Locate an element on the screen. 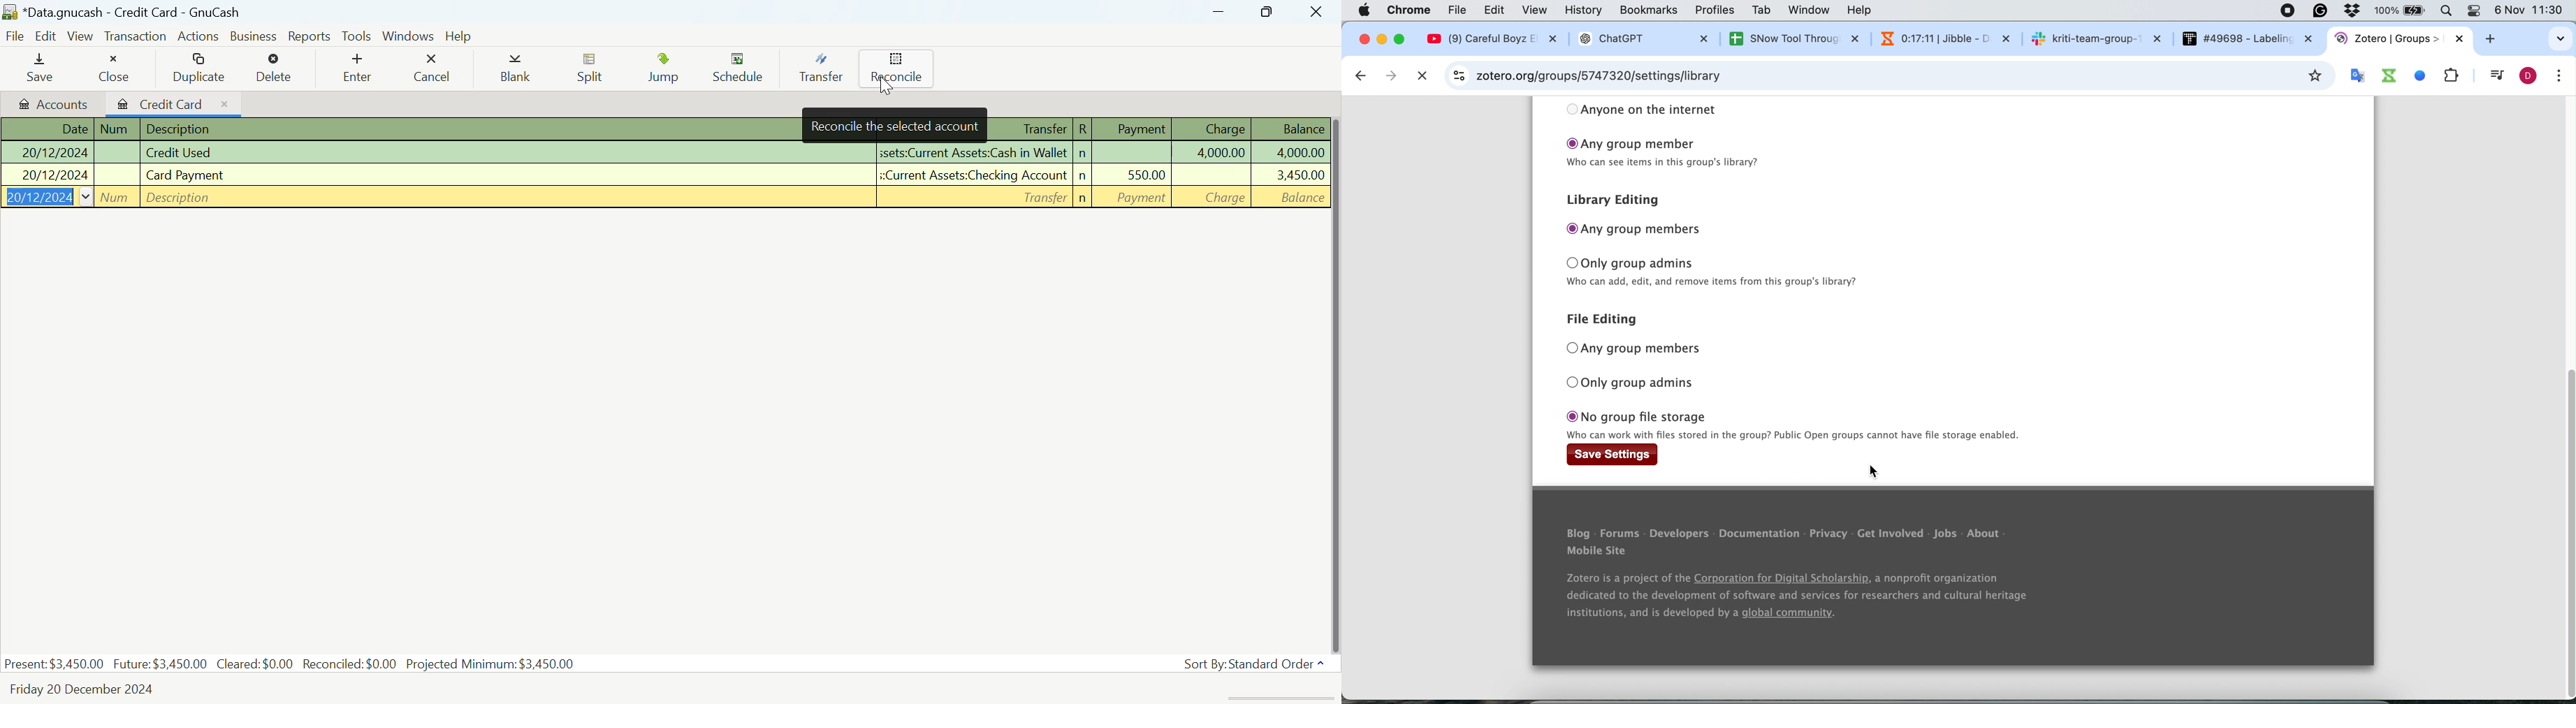 This screenshot has width=2576, height=728. no group file storage is located at coordinates (1639, 415).